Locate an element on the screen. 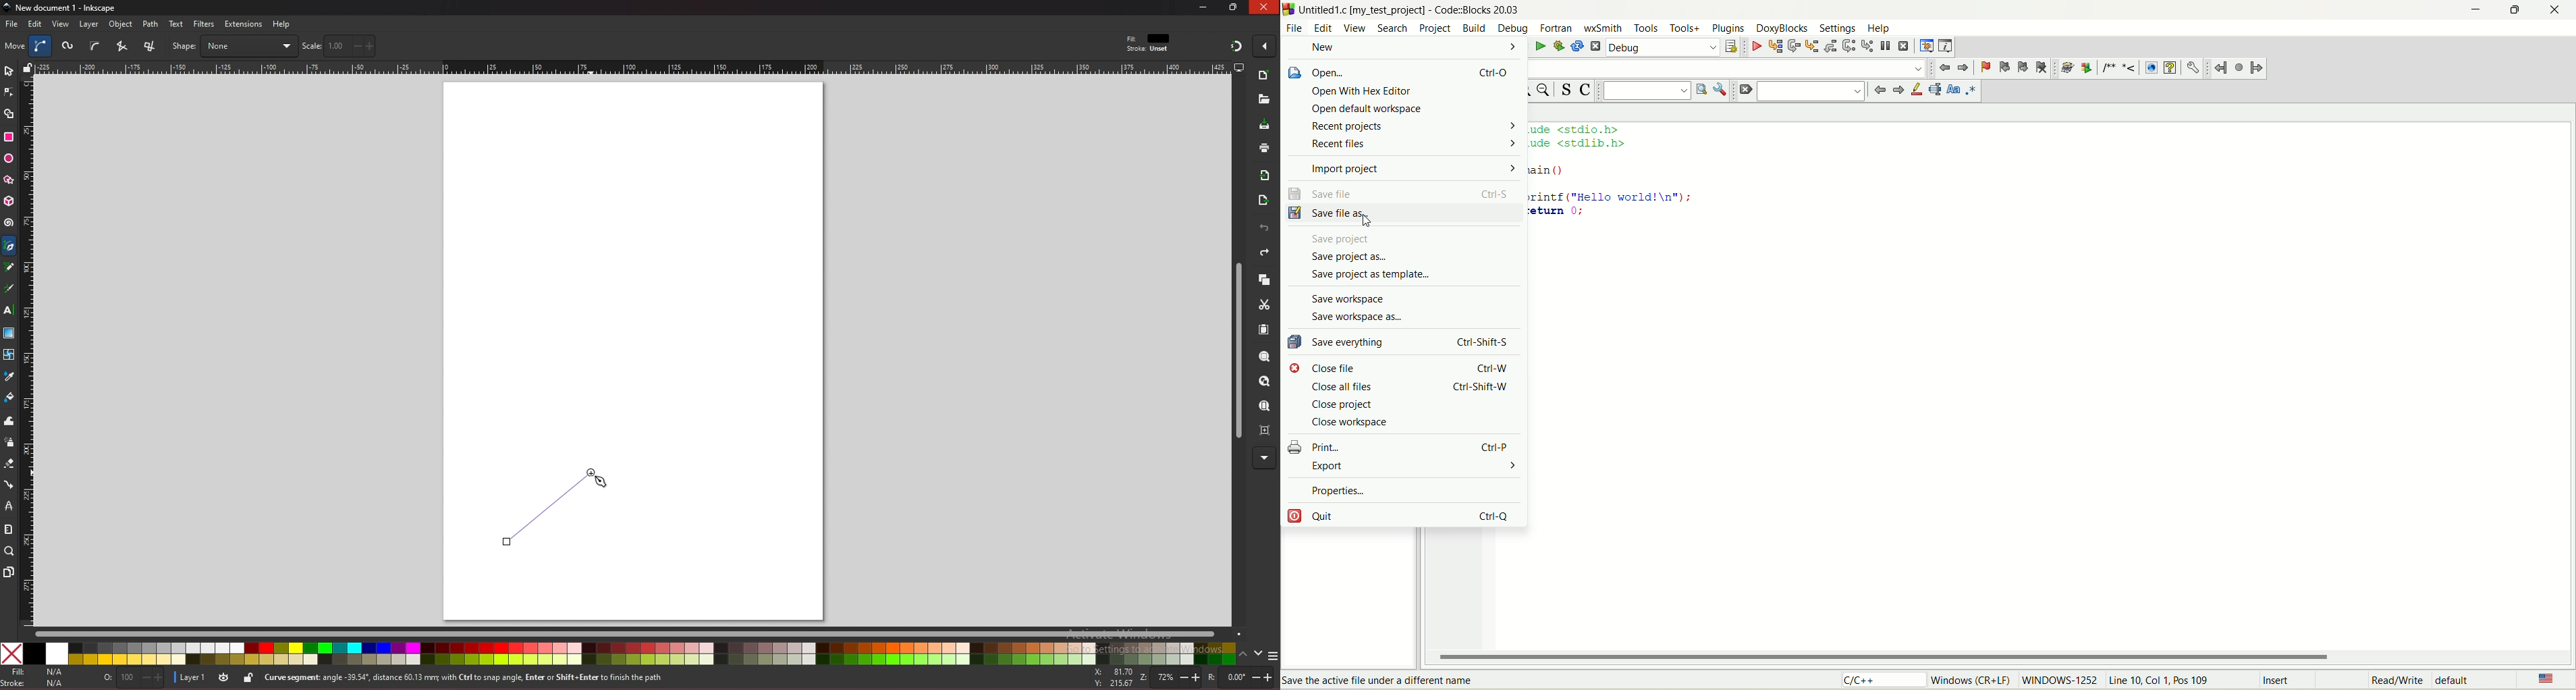 The height and width of the screenshot is (700, 2576). shape builder is located at coordinates (9, 114).